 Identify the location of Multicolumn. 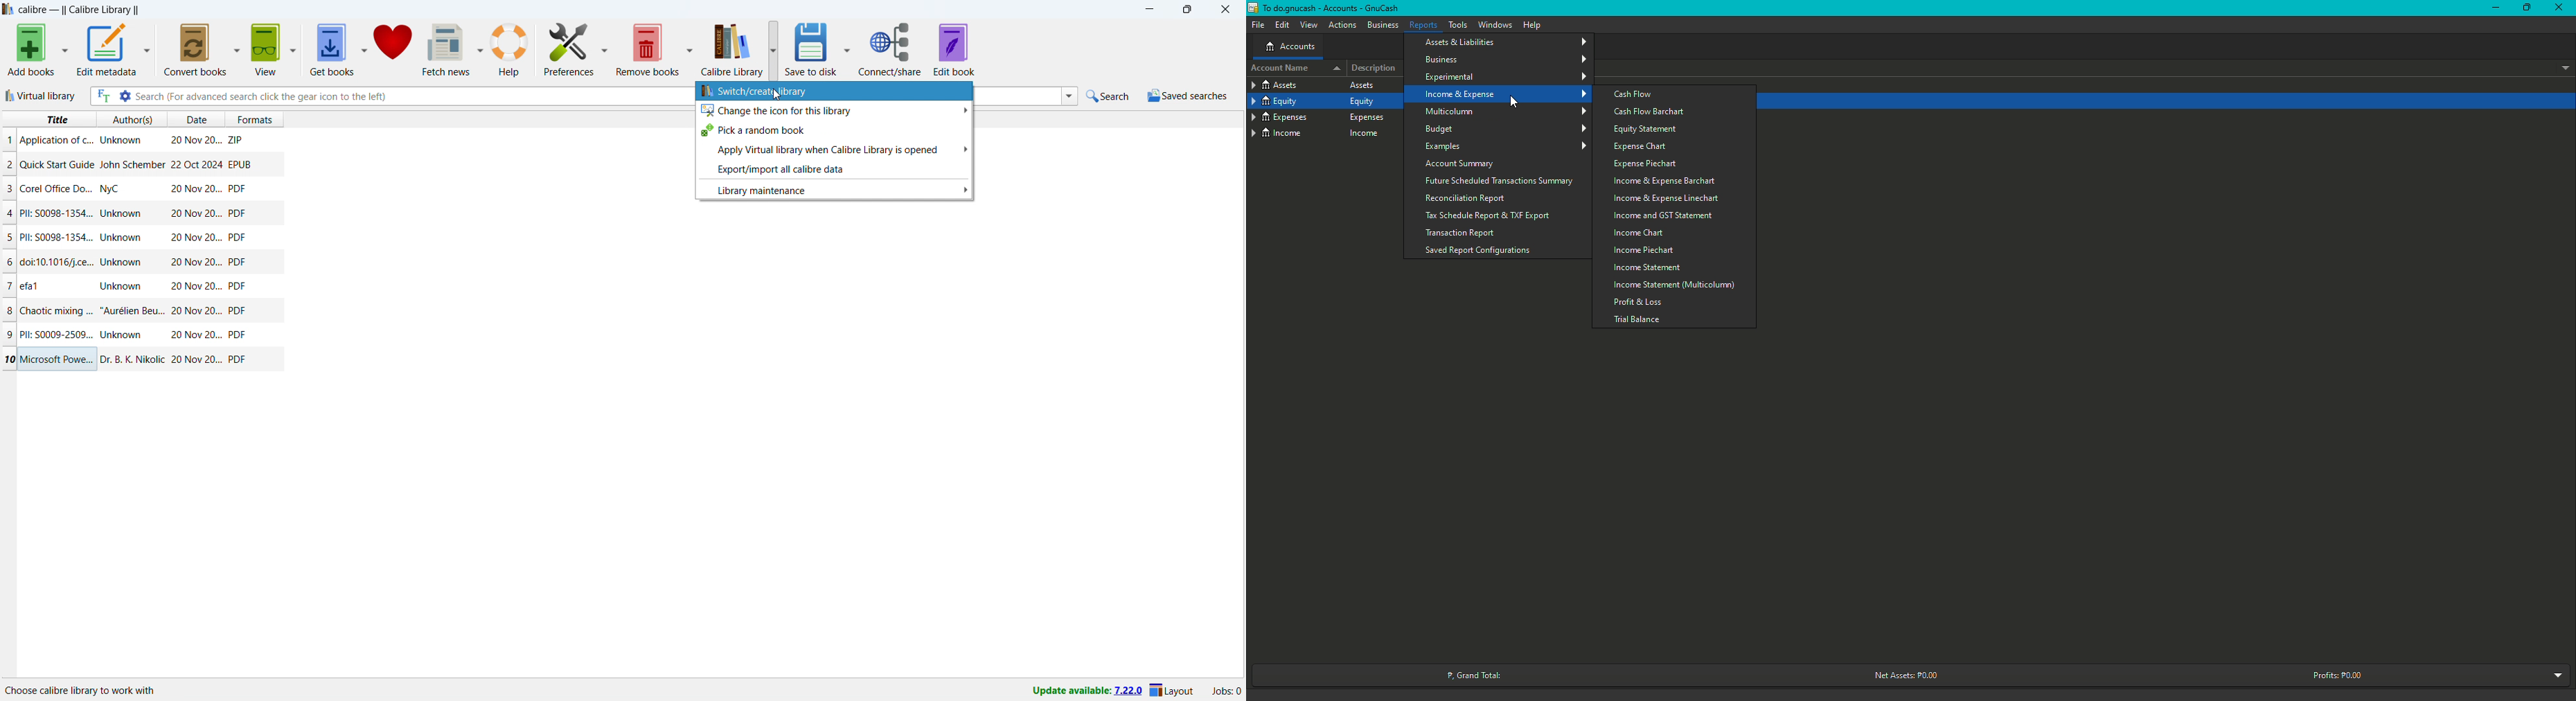
(1674, 285).